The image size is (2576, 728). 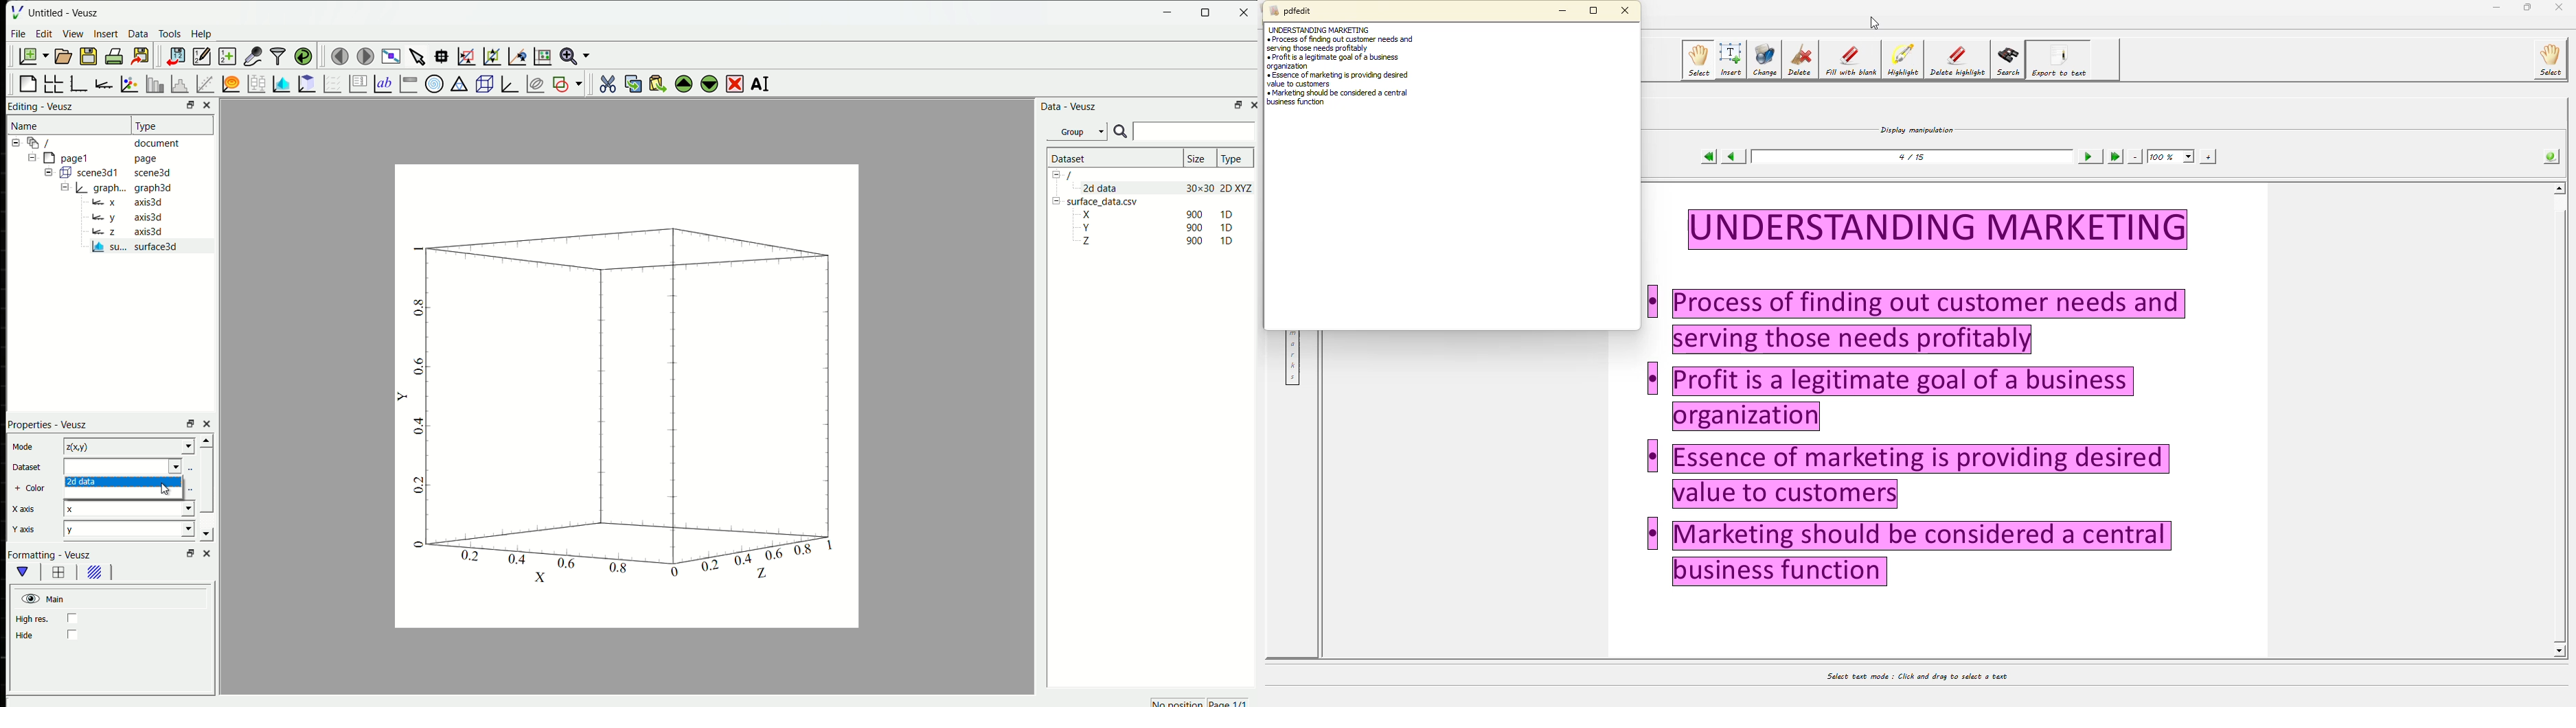 I want to click on move to the previous page, so click(x=341, y=55).